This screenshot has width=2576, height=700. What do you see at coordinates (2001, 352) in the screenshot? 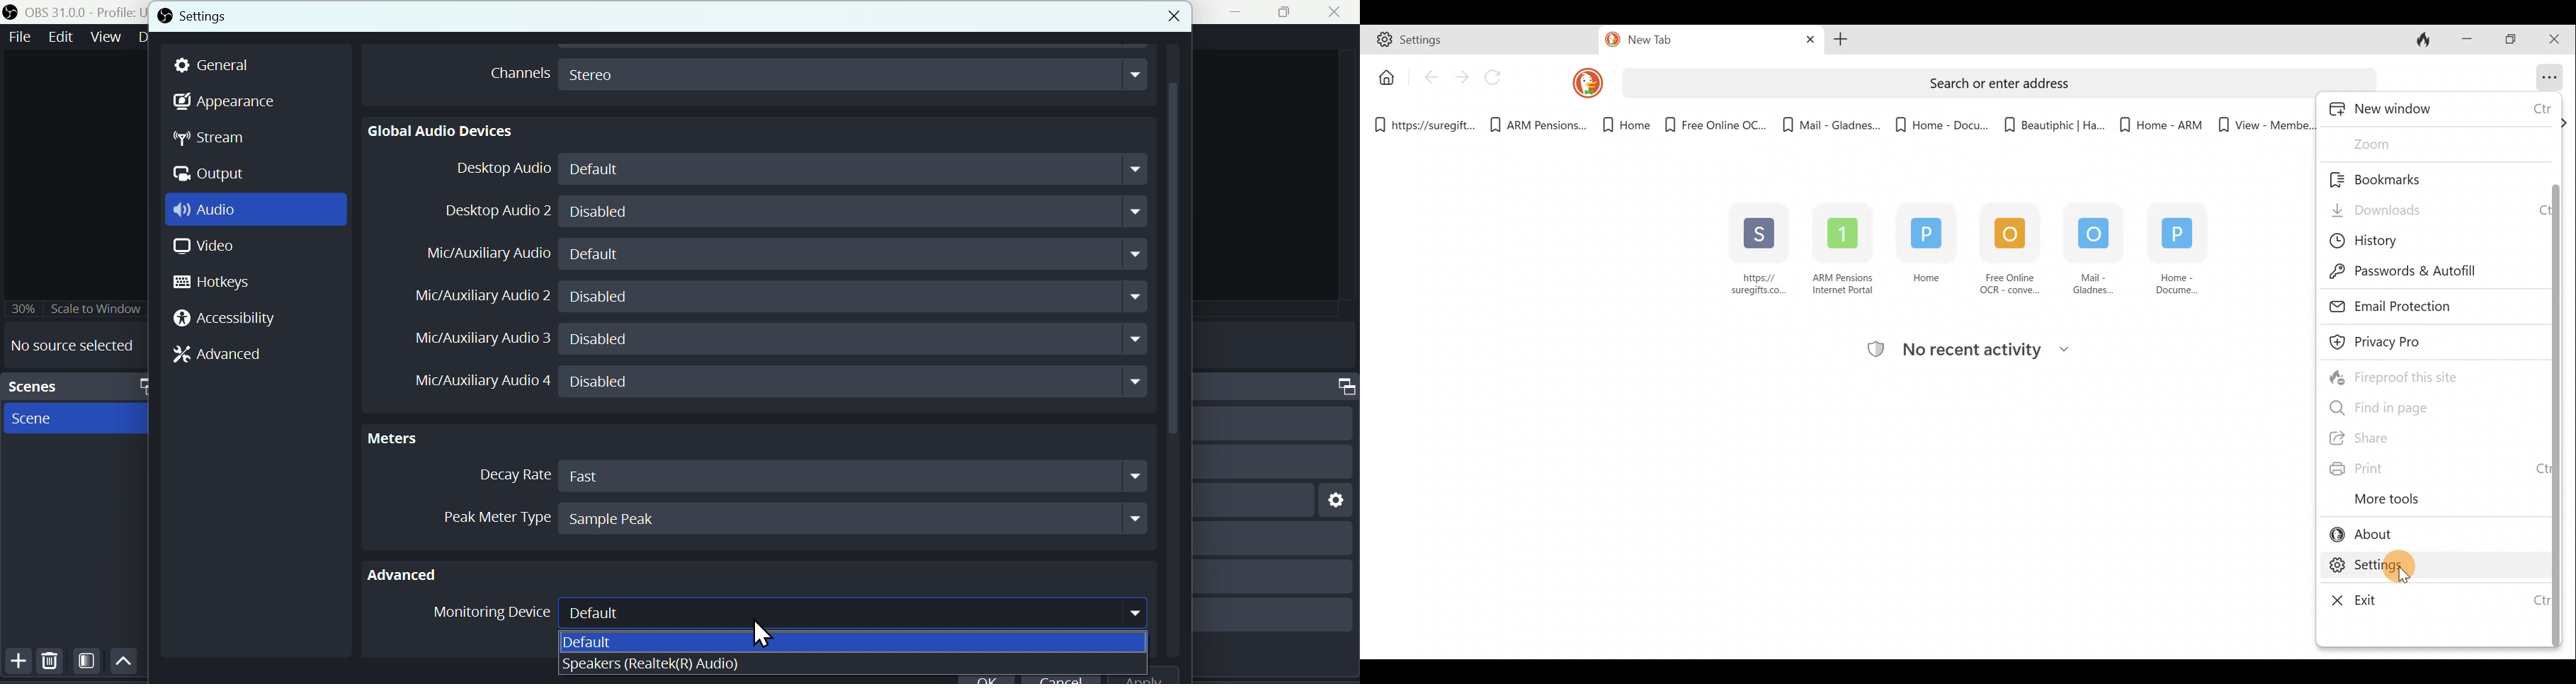
I see `Recent activity tracking` at bounding box center [2001, 352].